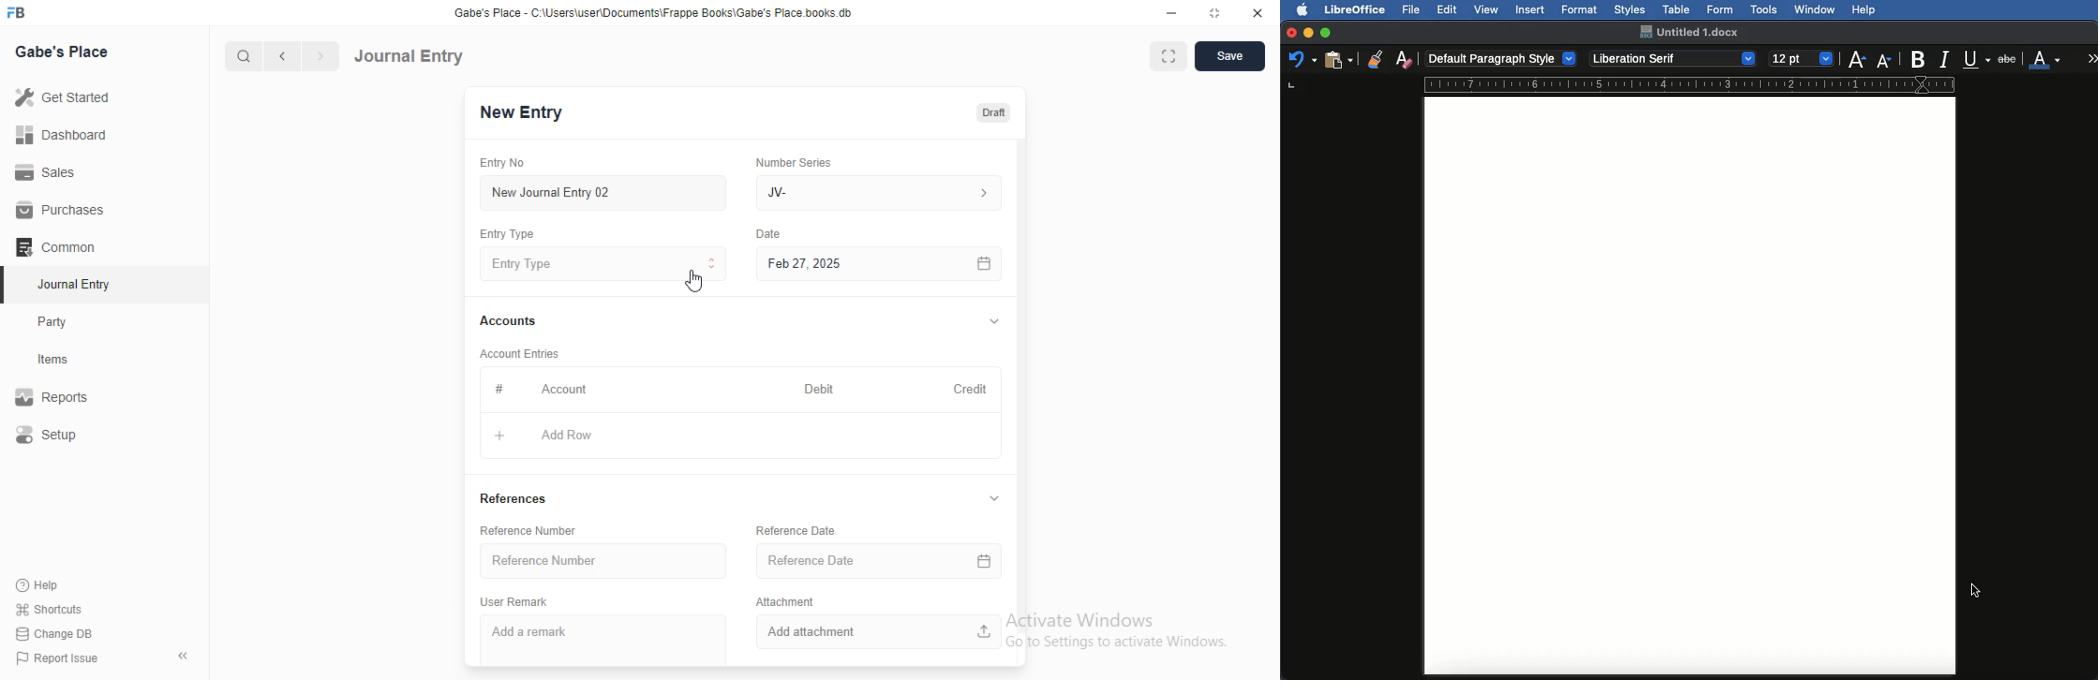  I want to click on Full width toggle, so click(1167, 57).